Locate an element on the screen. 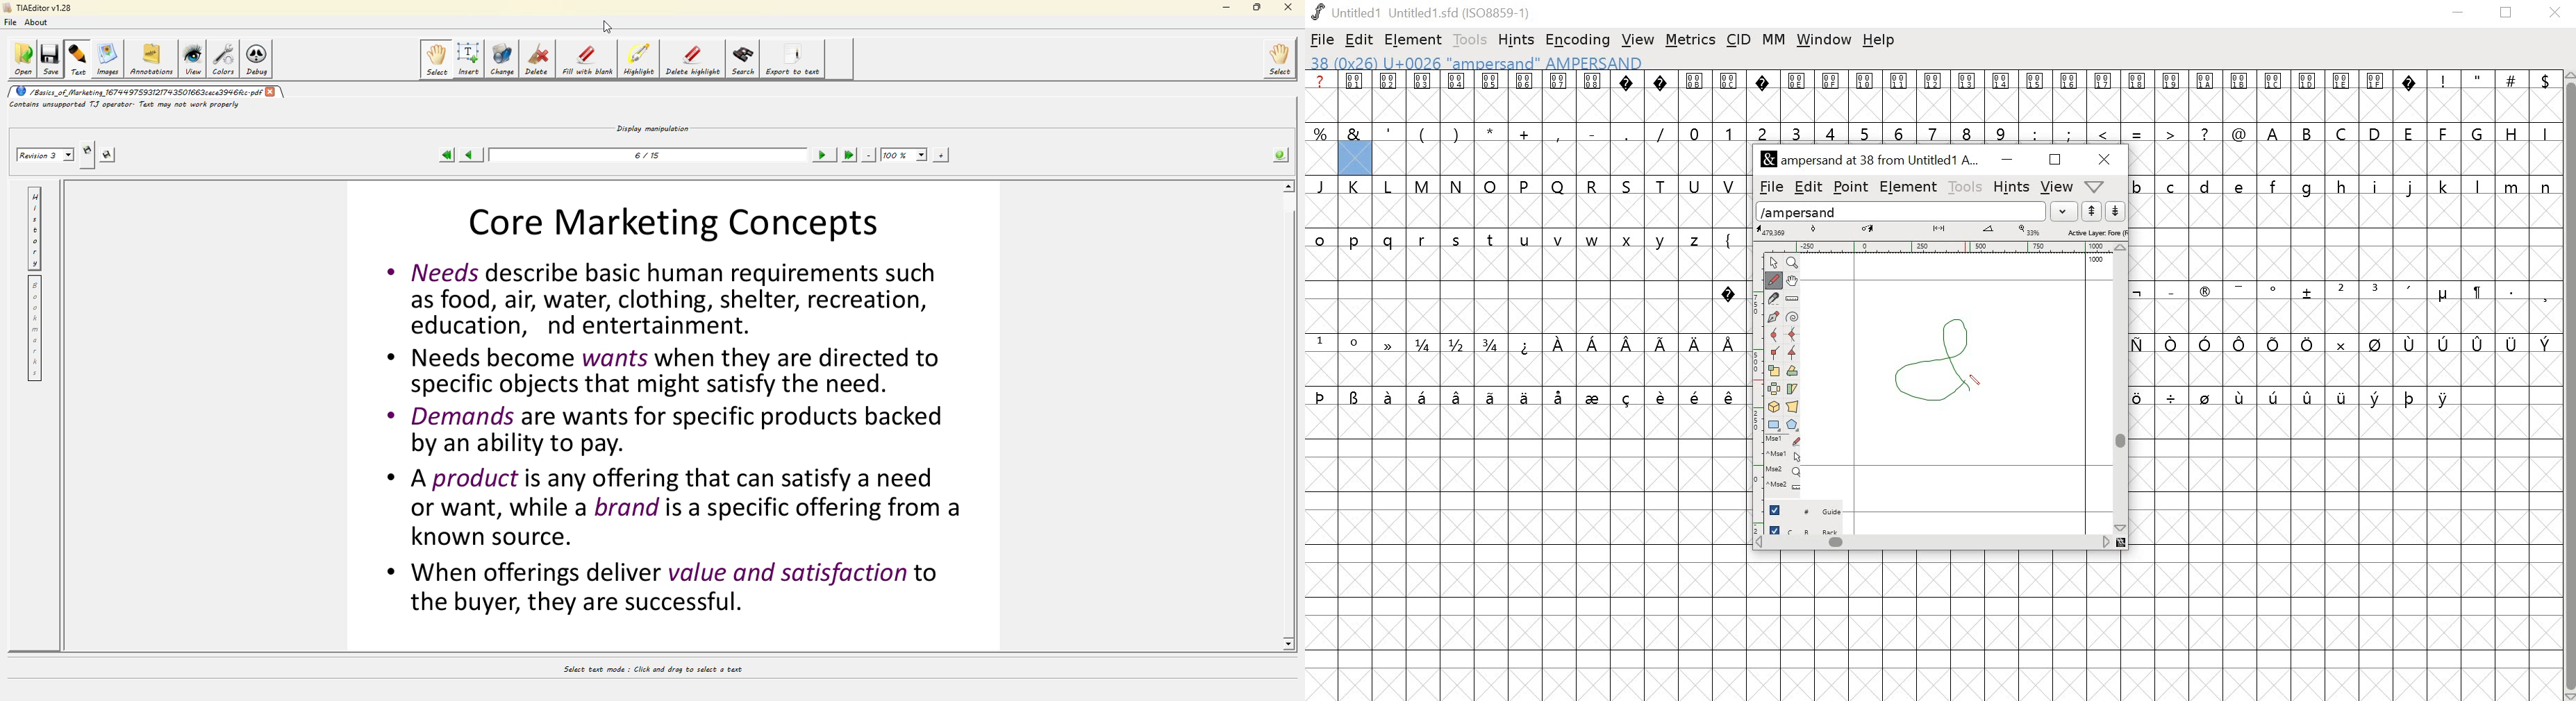 This screenshot has height=728, width=2576. 0008 is located at coordinates (1592, 95).